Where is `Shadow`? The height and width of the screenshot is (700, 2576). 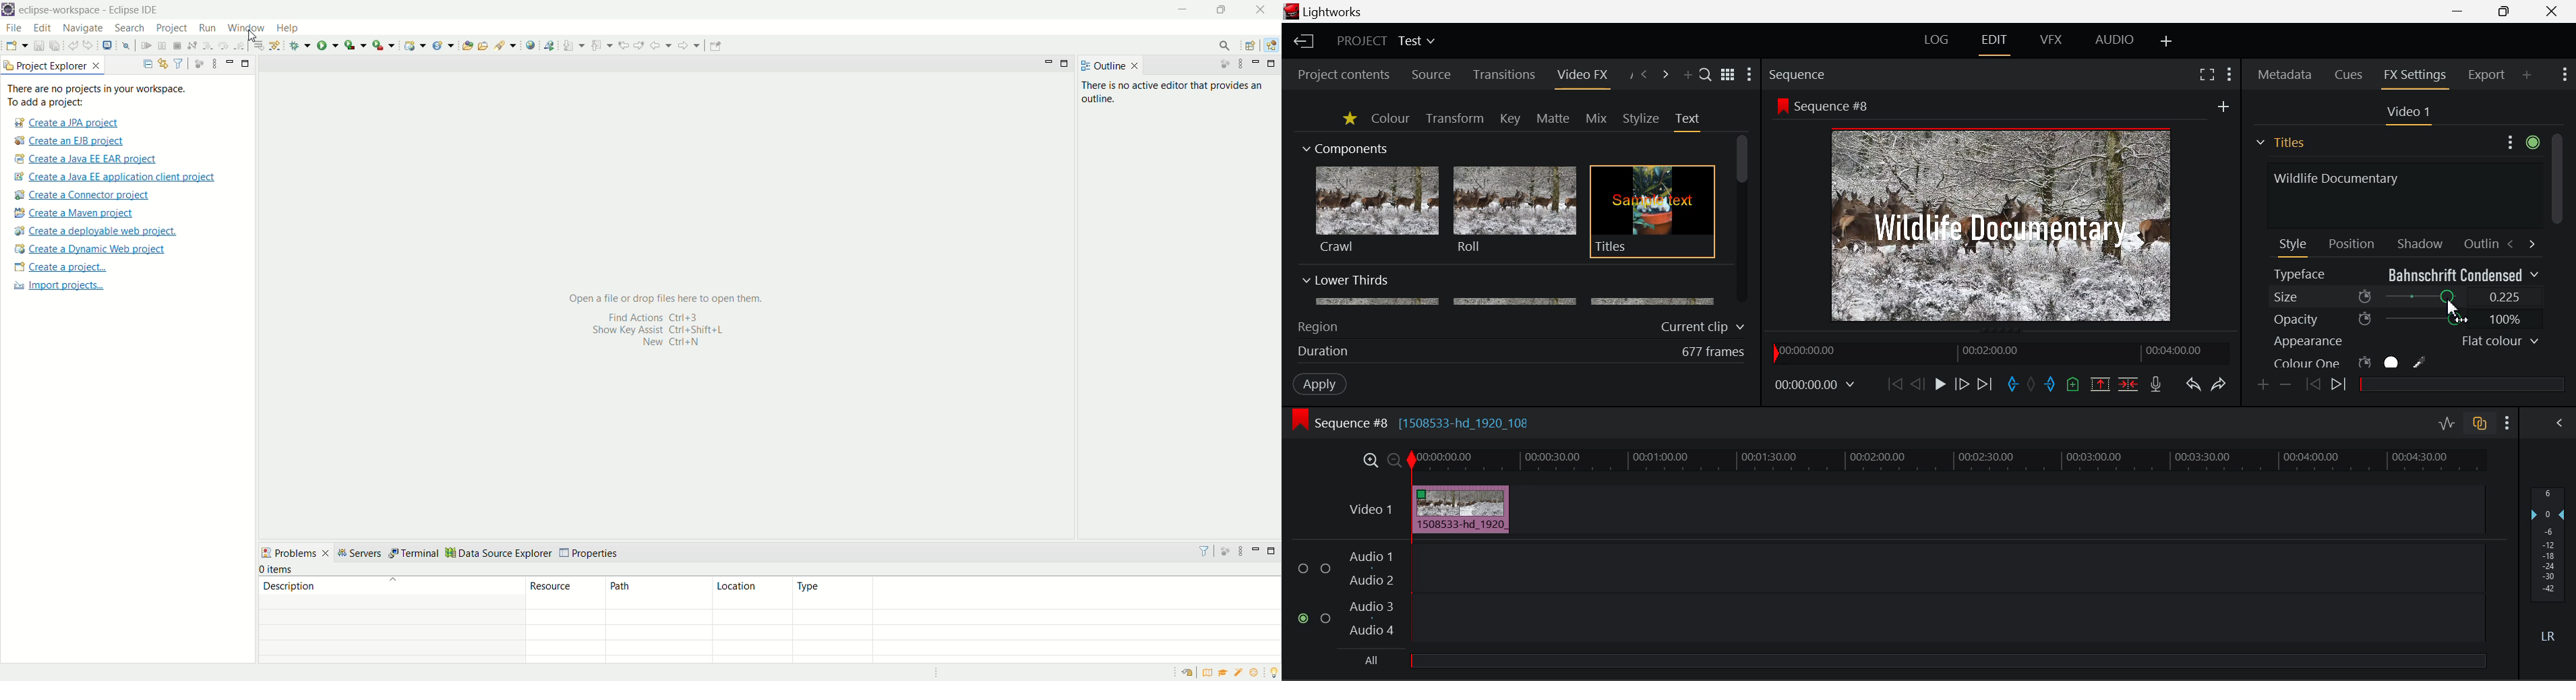
Shadow is located at coordinates (2421, 241).